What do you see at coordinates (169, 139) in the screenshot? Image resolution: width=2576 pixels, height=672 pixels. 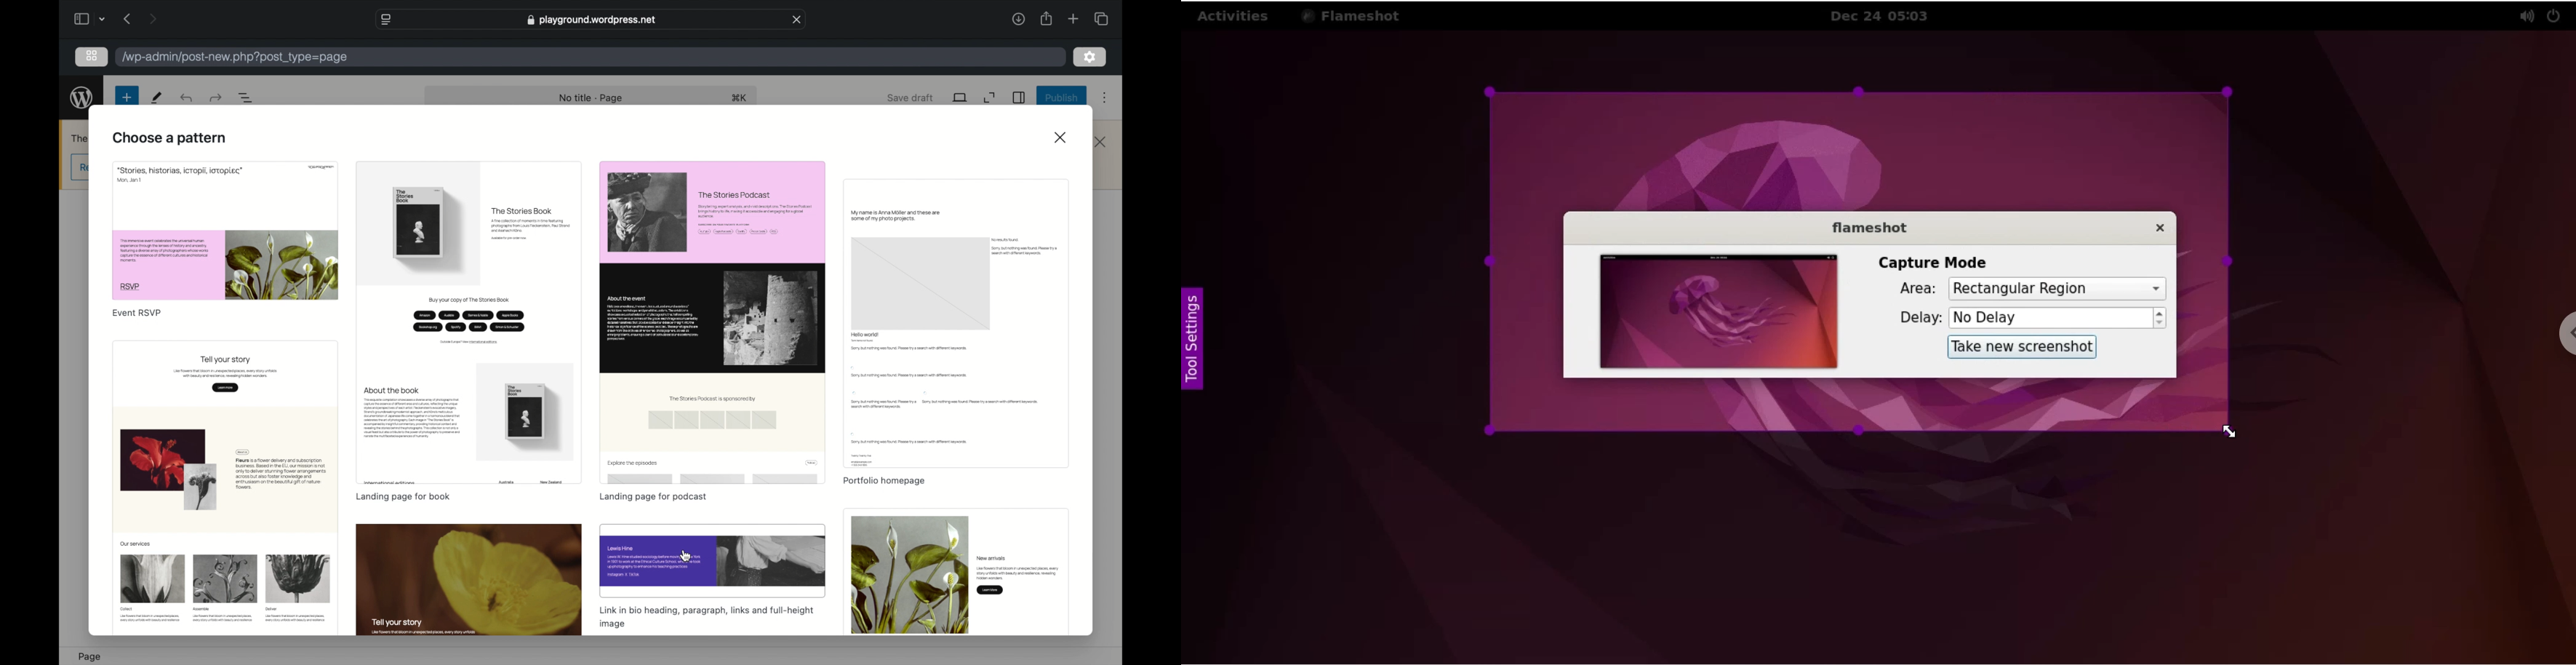 I see `choose a pattern` at bounding box center [169, 139].